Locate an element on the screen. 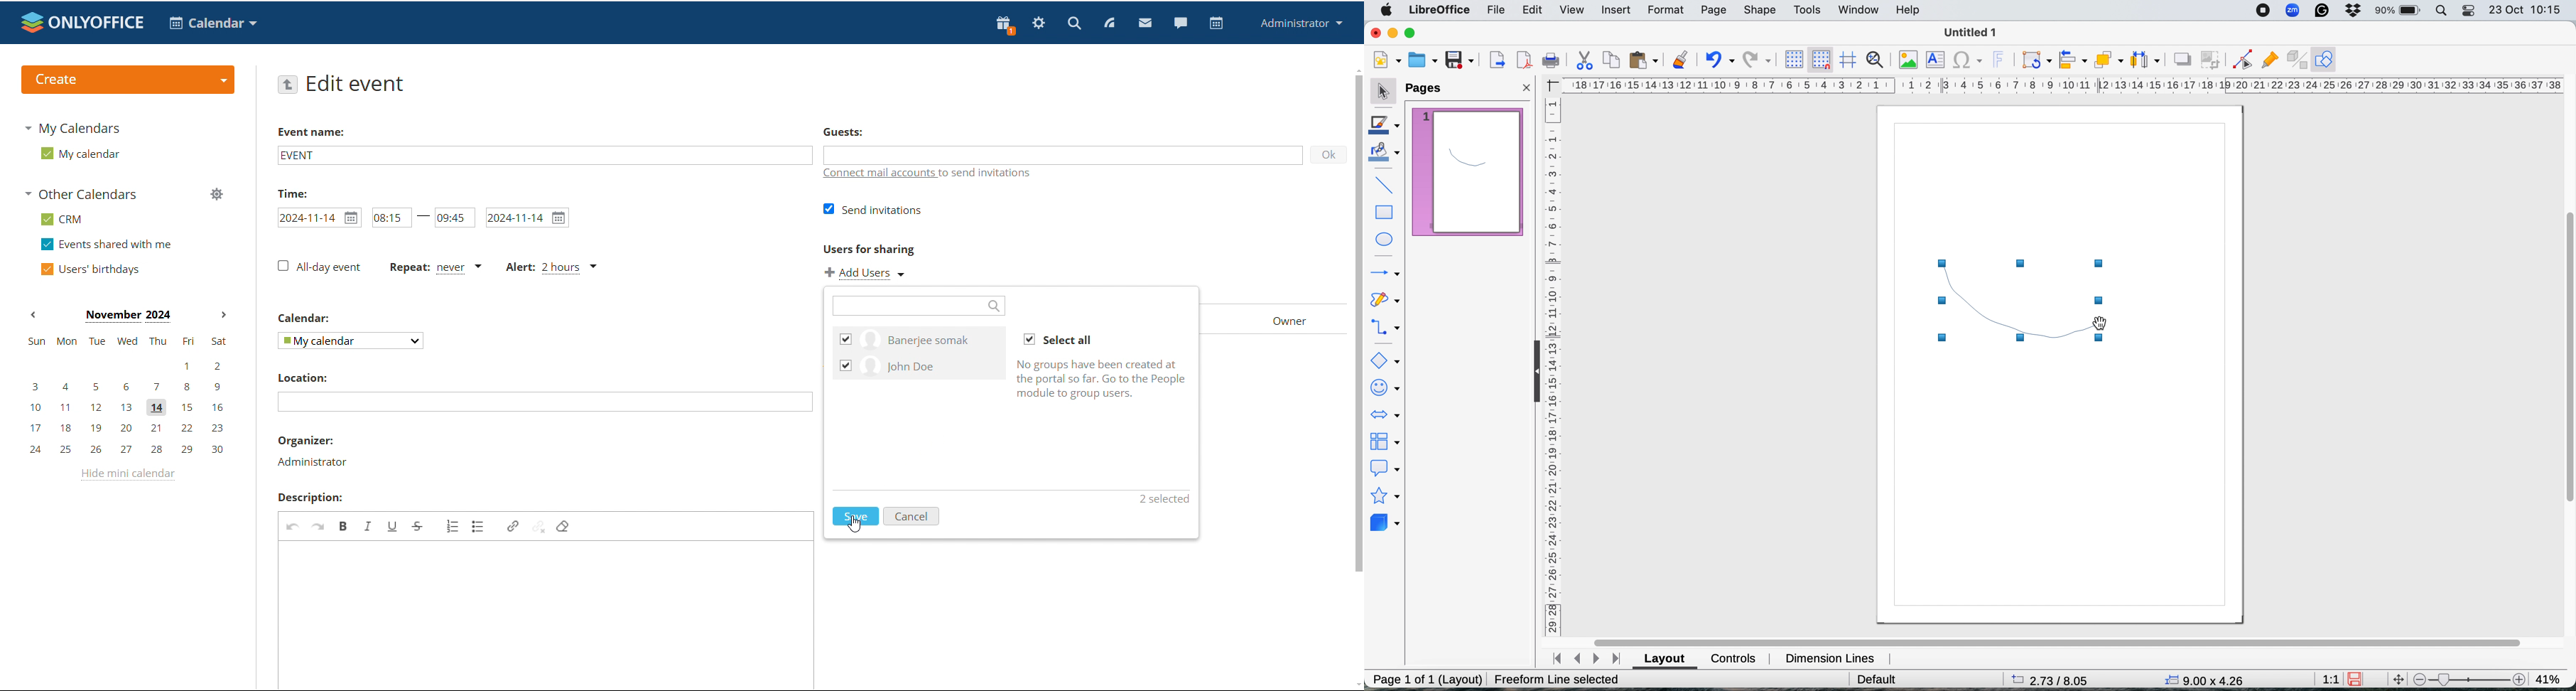  chat is located at coordinates (1180, 22).